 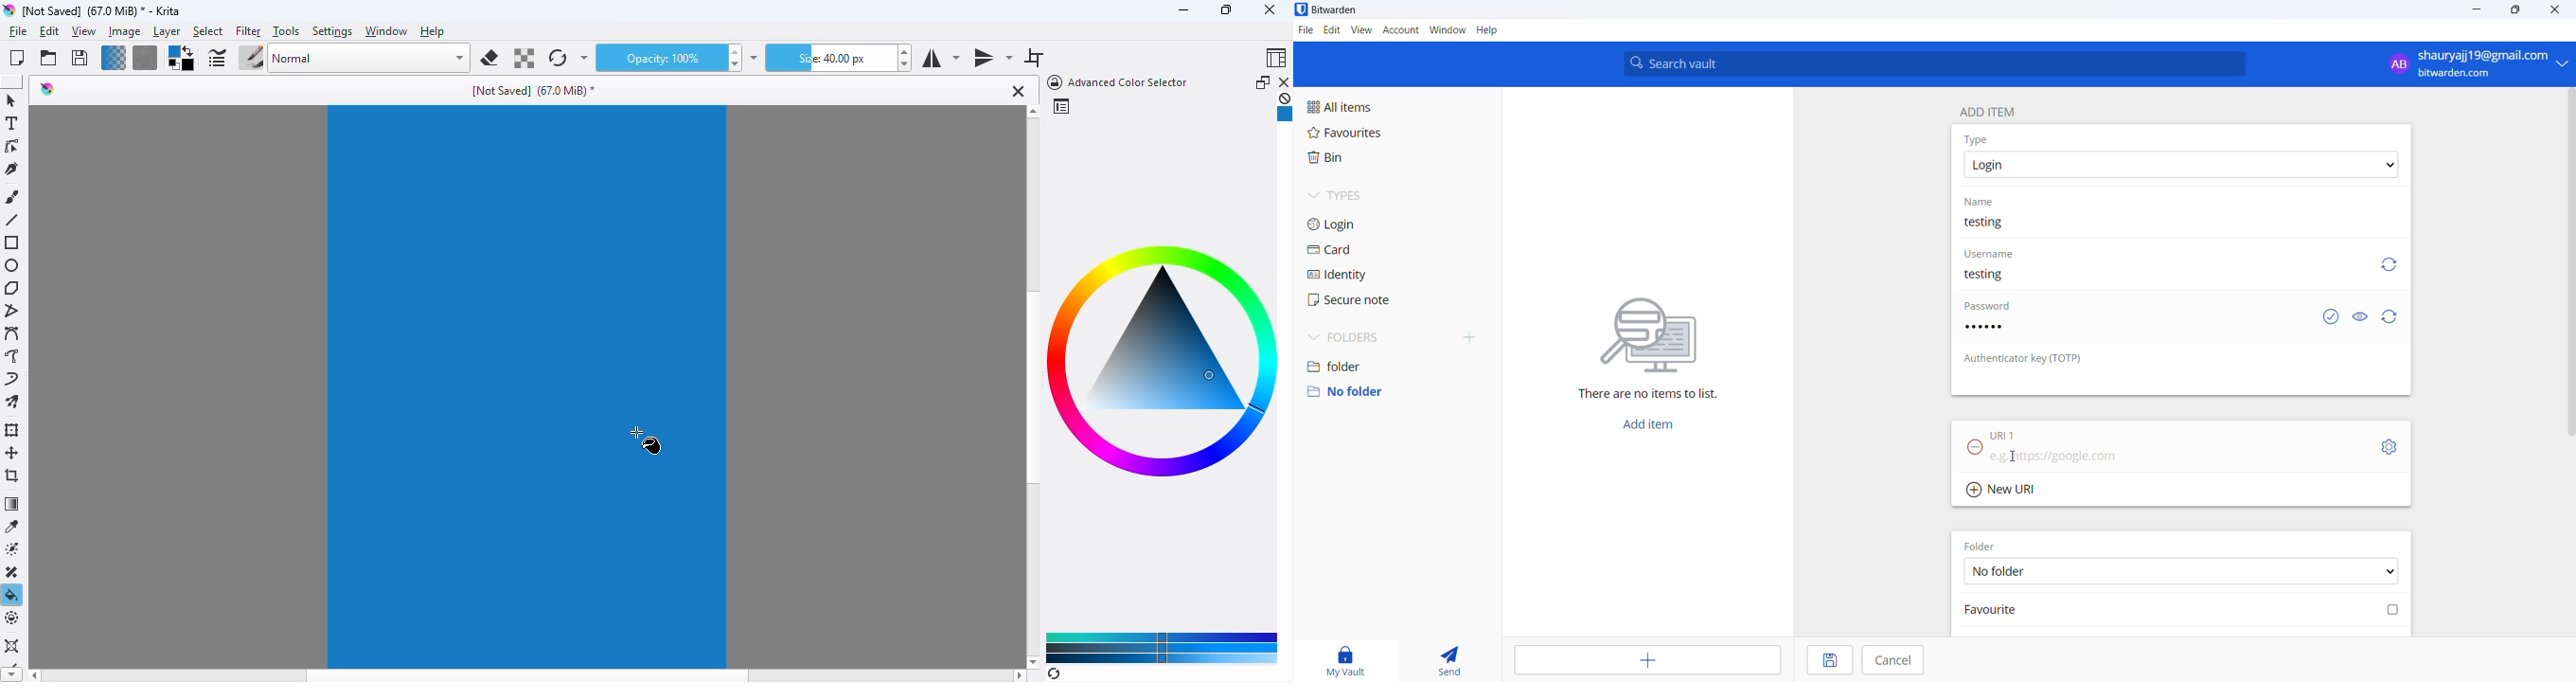 What do you see at coordinates (2568, 263) in the screenshot?
I see `vertical scrollbar` at bounding box center [2568, 263].